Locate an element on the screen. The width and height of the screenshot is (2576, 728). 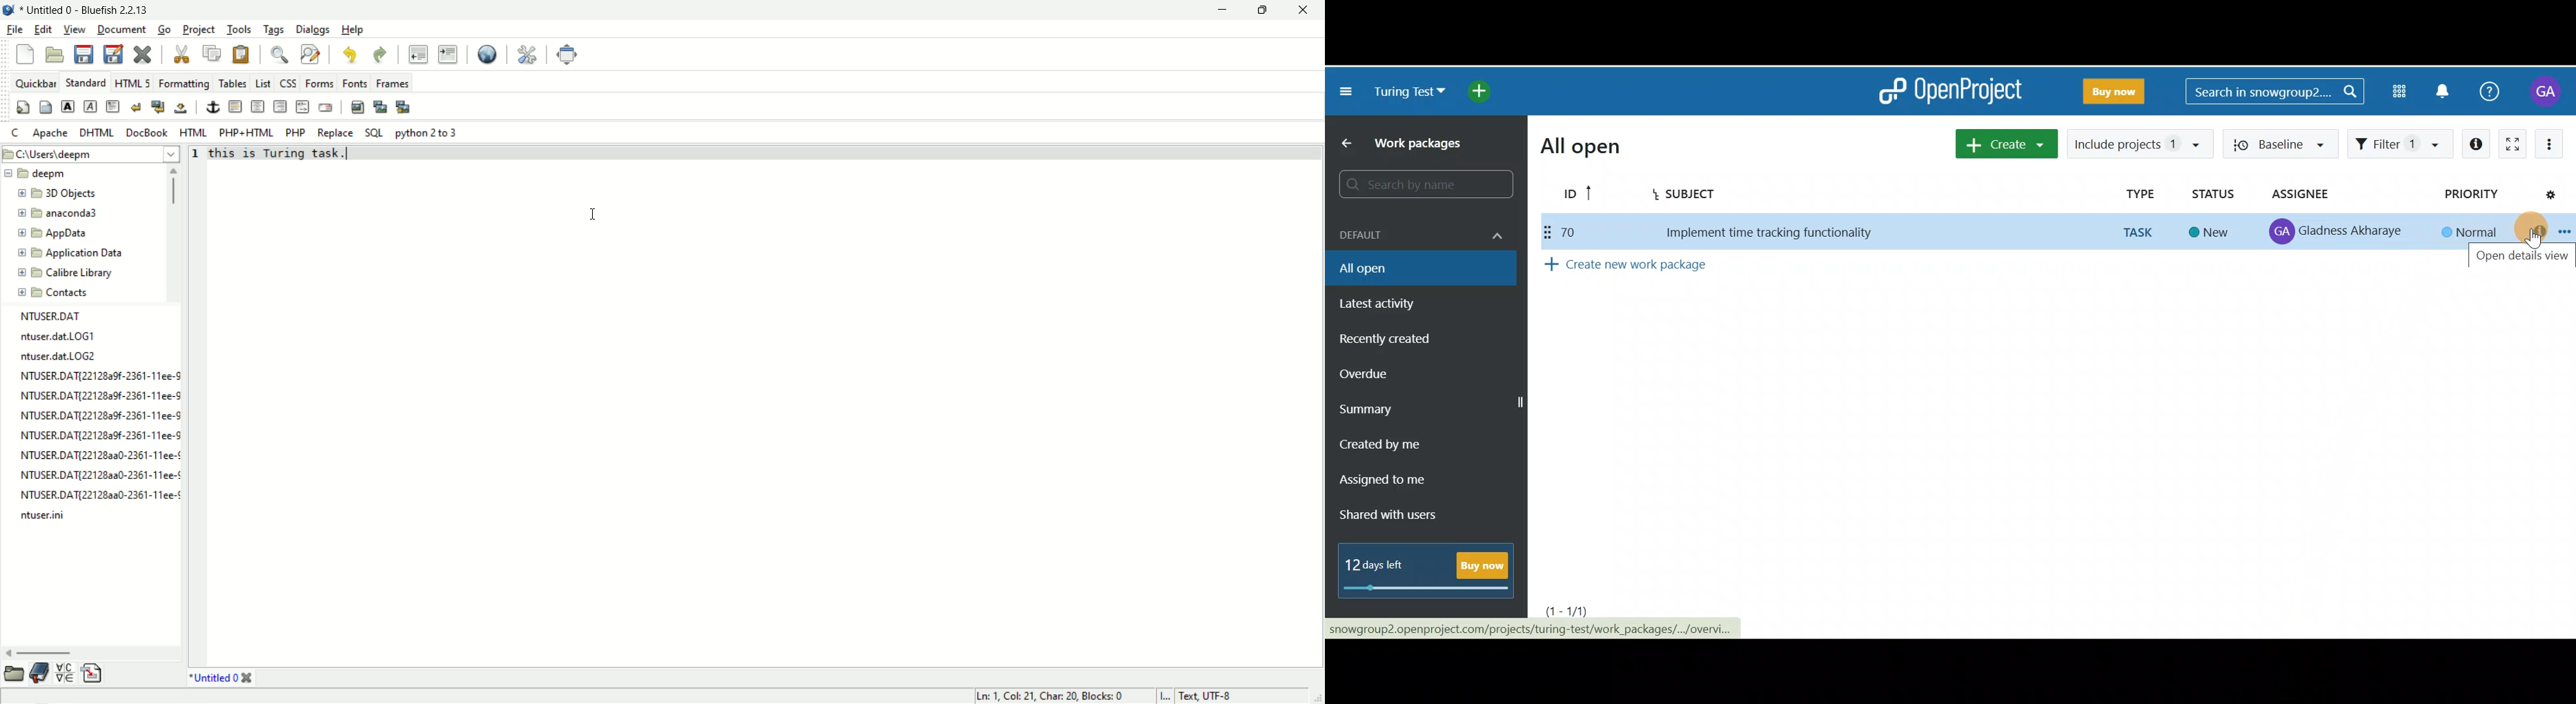
Frames is located at coordinates (393, 83).